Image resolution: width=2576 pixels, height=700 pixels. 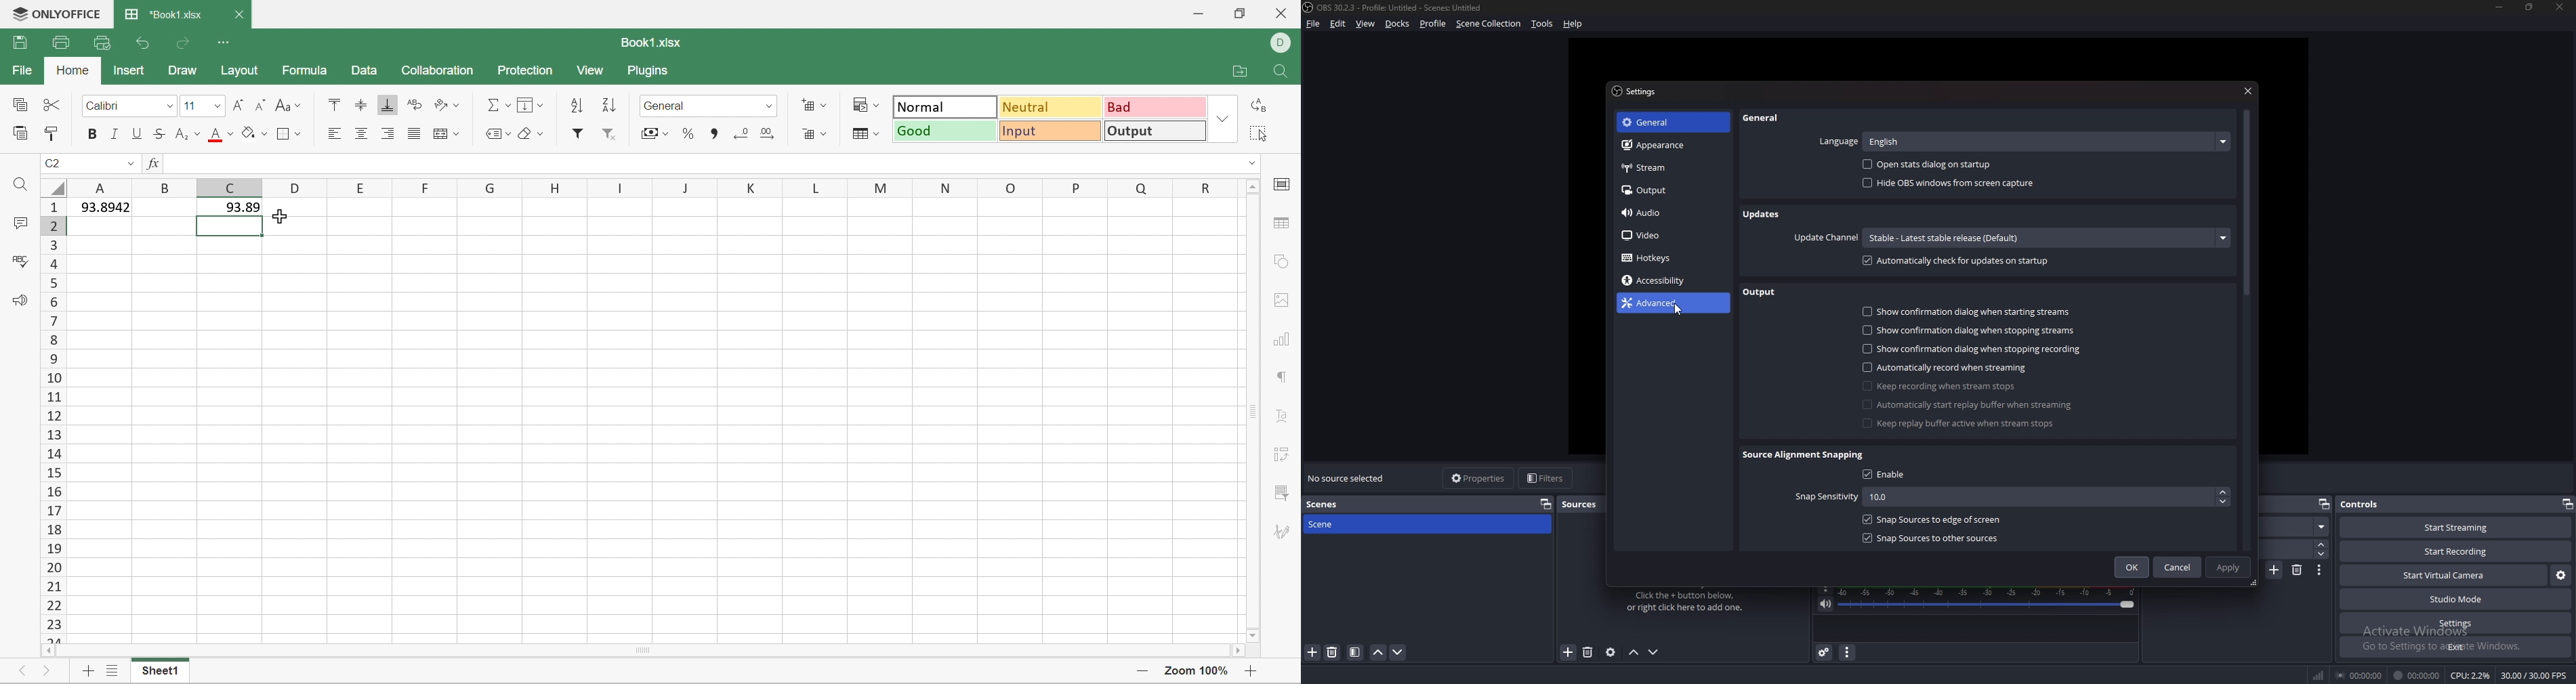 What do you see at coordinates (21, 69) in the screenshot?
I see `File` at bounding box center [21, 69].